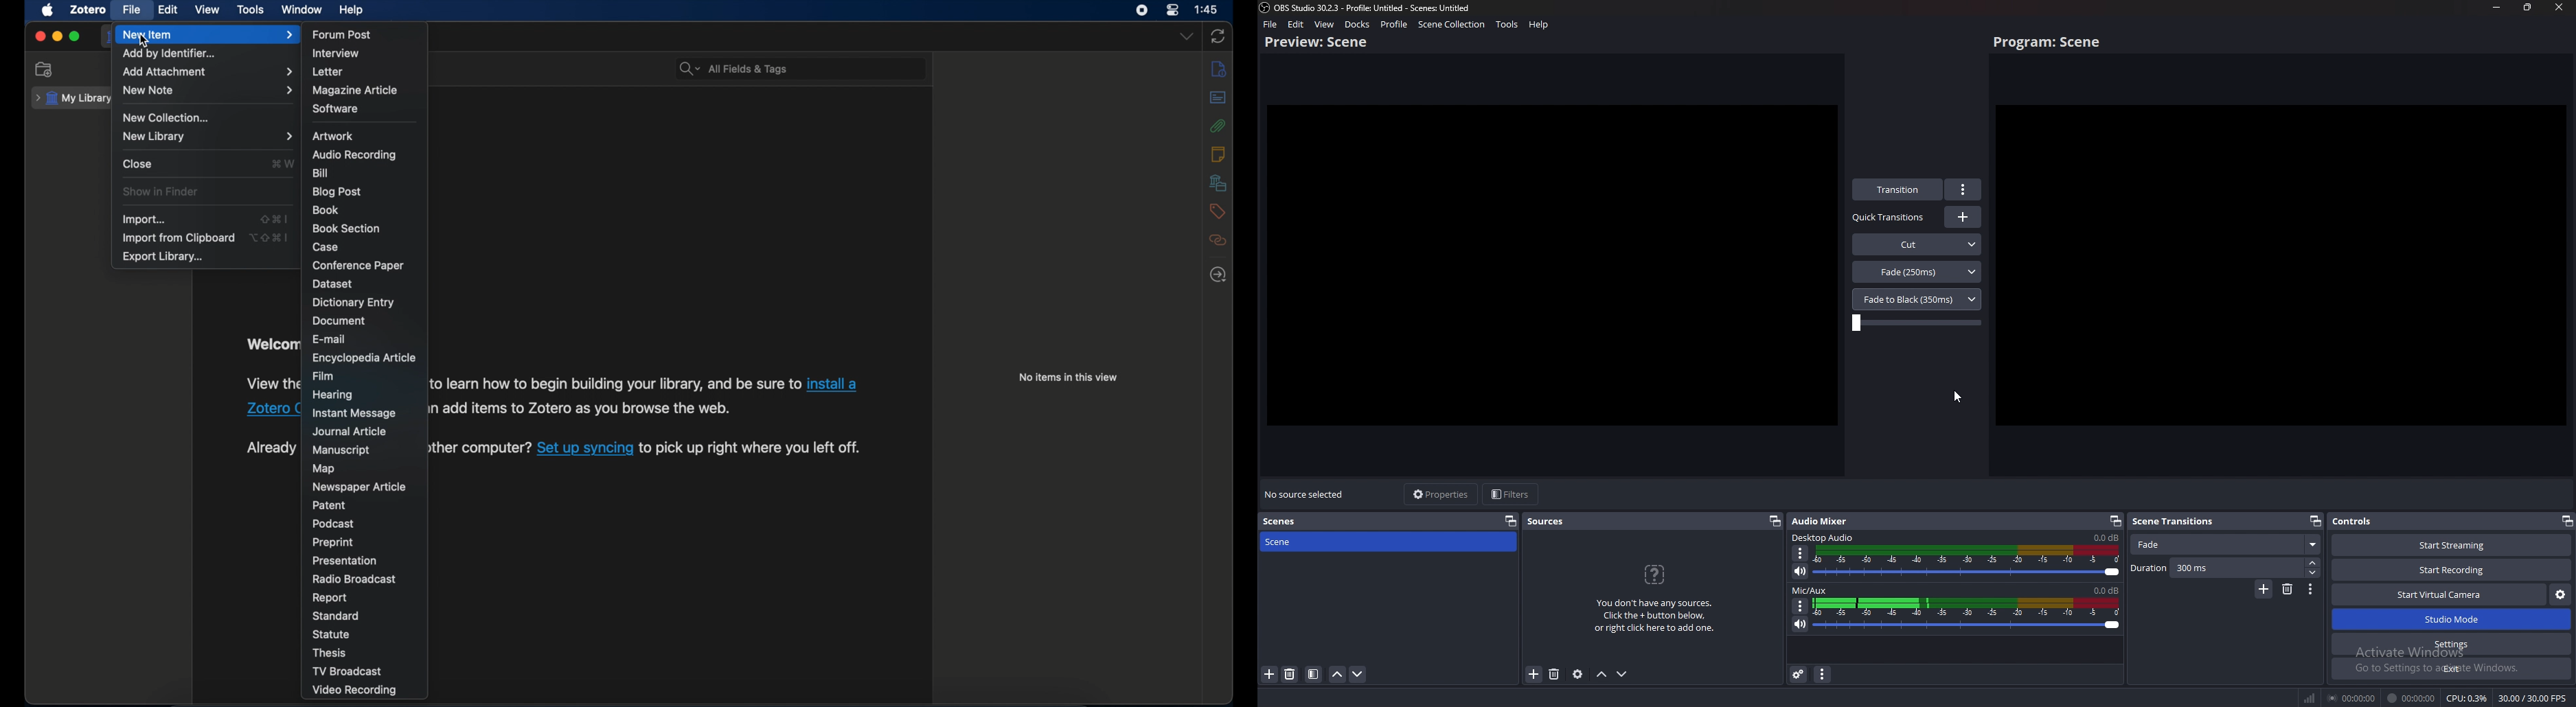 The width and height of the screenshot is (2576, 728). I want to click on close, so click(2559, 7).